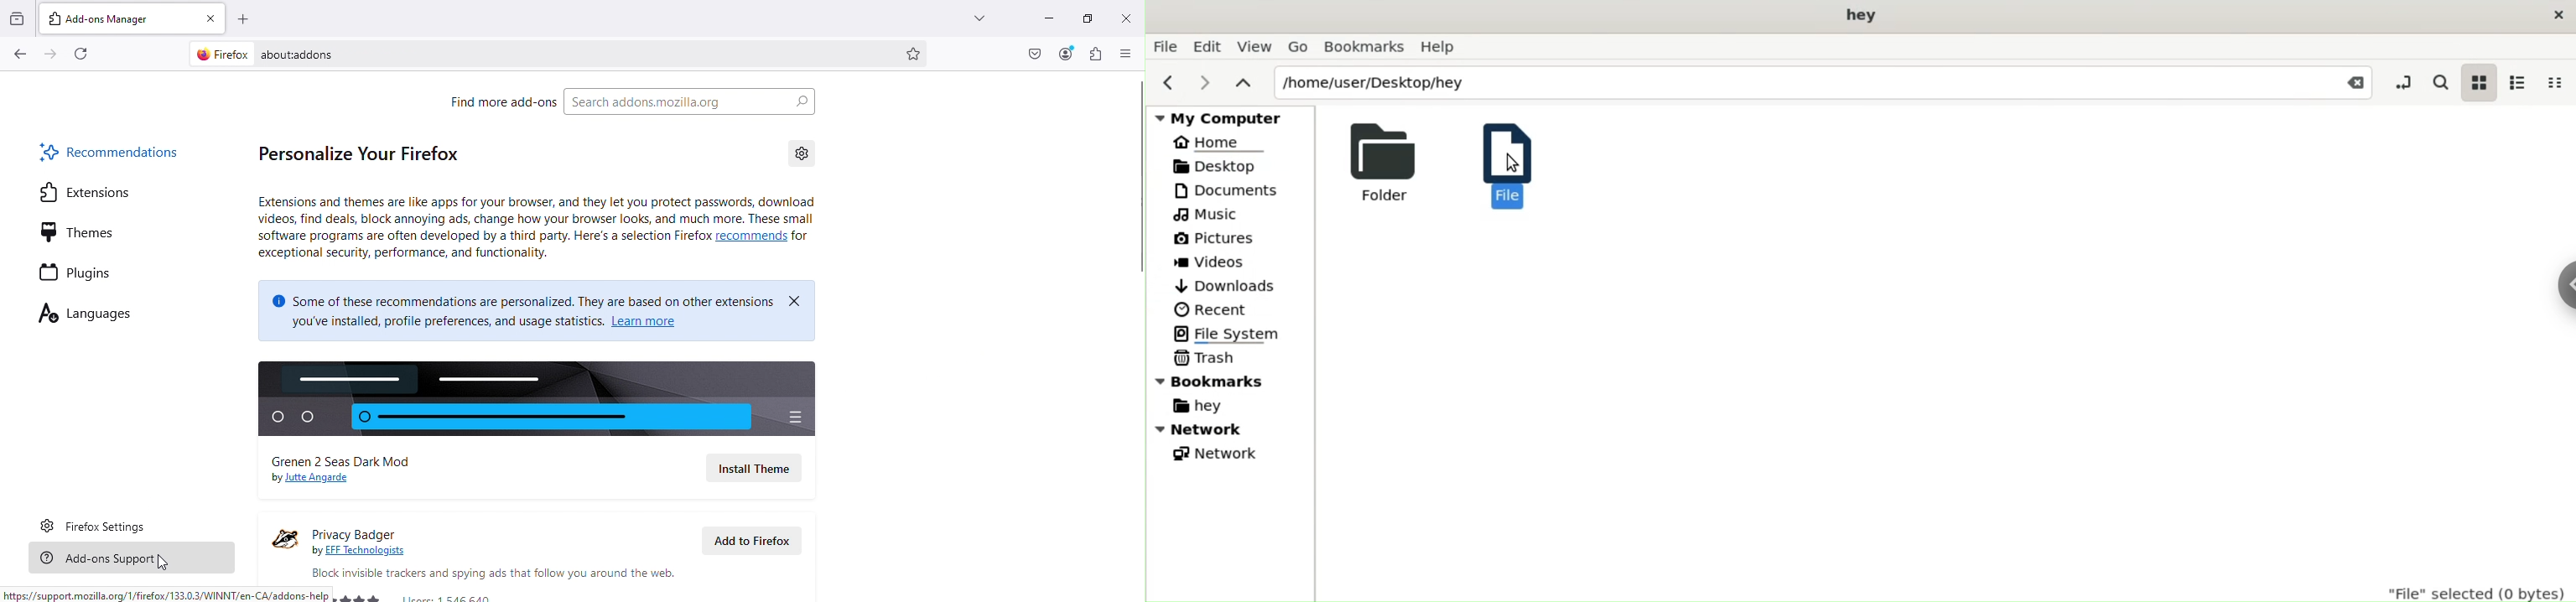 The image size is (2576, 616). I want to click on https://support.mozilla.ora/1/firefox/133.0.3/WINNT/en-CA/addons-help, so click(165, 594).